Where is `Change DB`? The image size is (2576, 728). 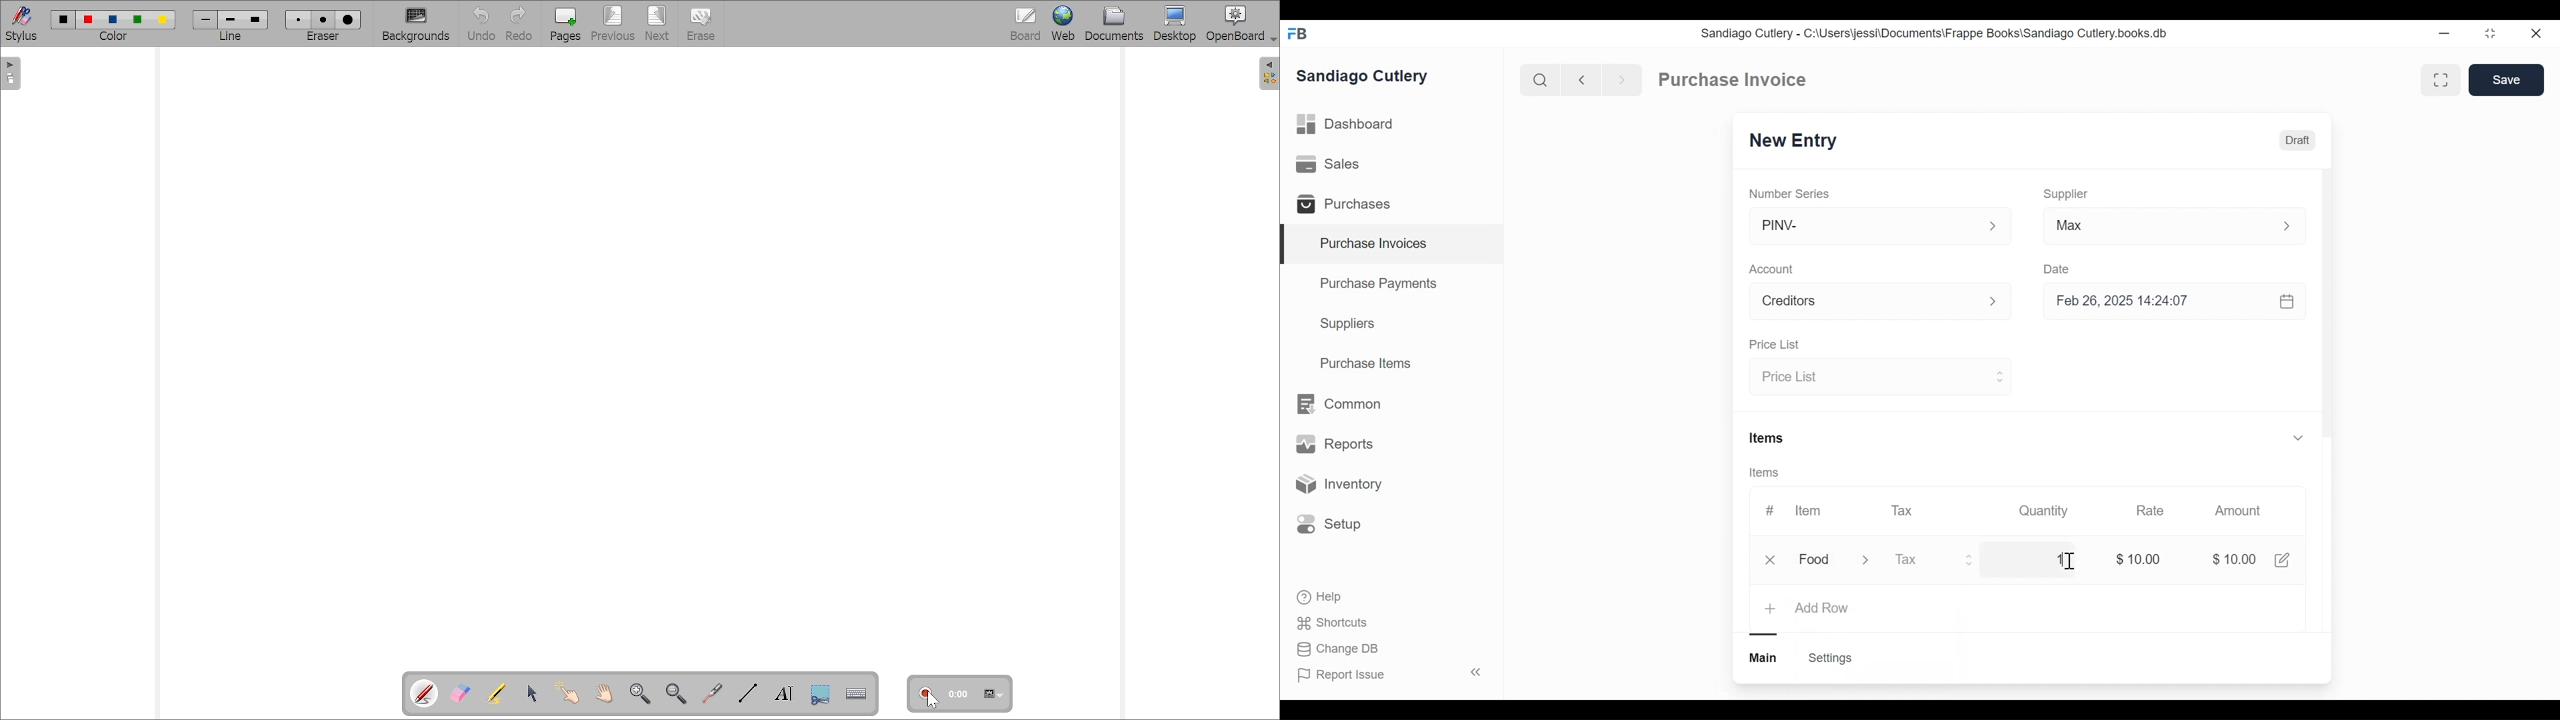 Change DB is located at coordinates (1340, 649).